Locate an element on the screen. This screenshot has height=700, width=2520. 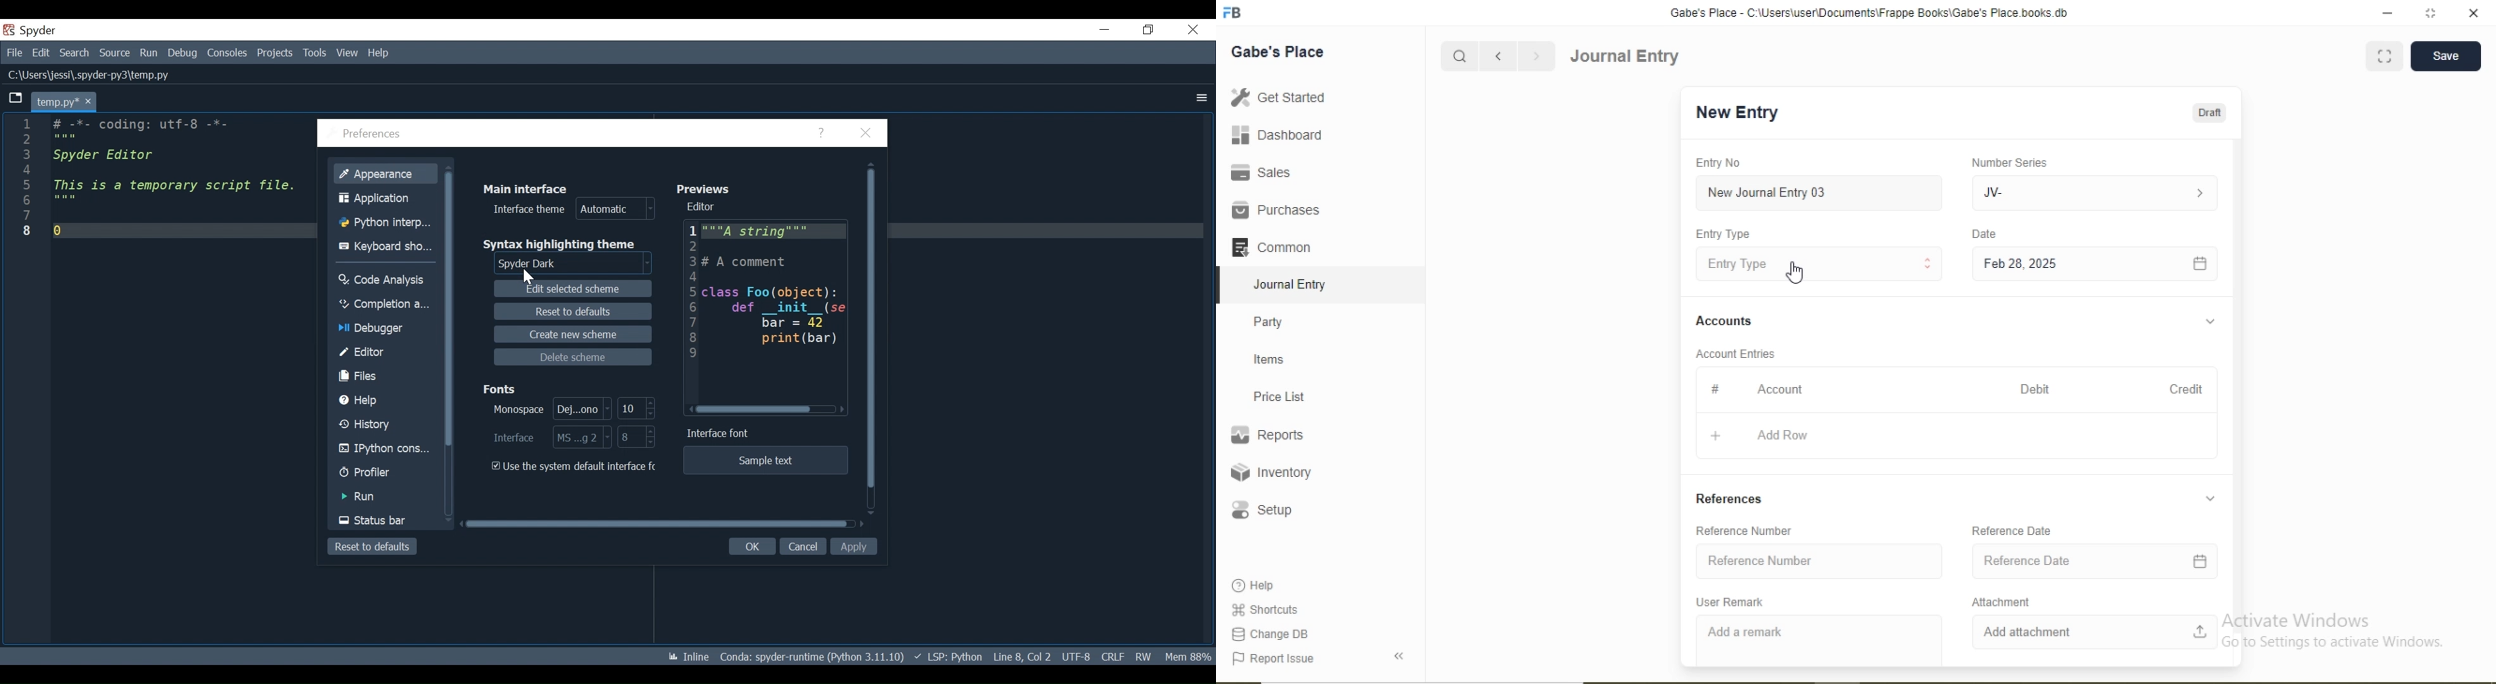
Editor Preview is located at coordinates (765, 310).